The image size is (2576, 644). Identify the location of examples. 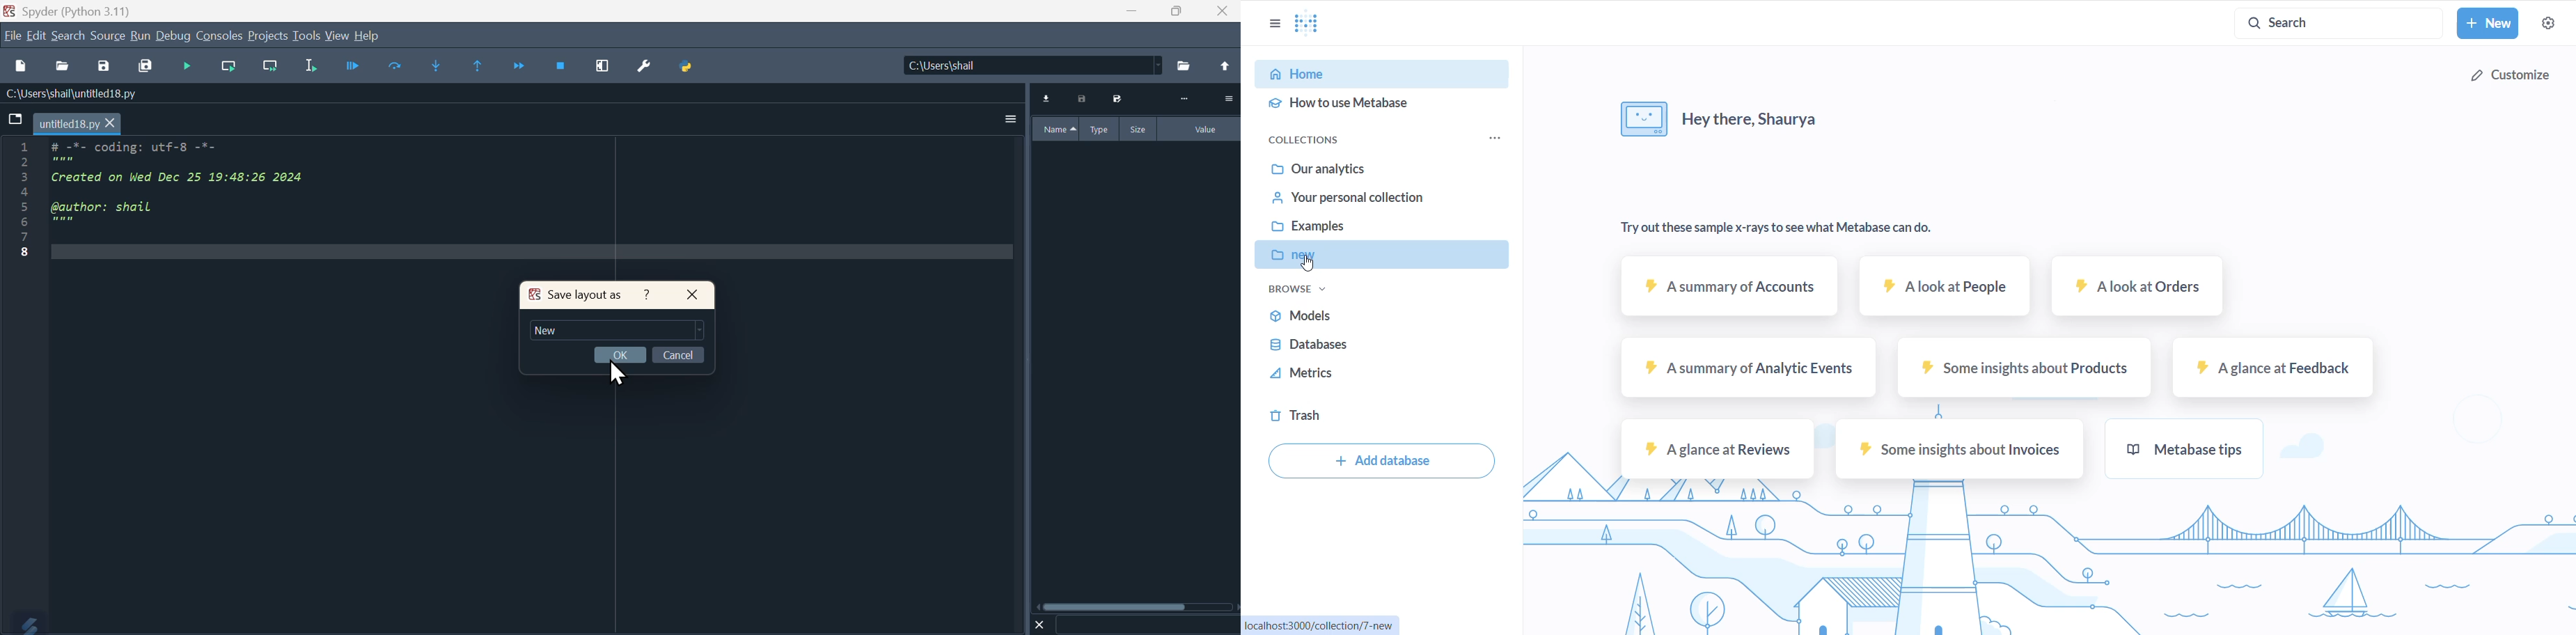
(1373, 229).